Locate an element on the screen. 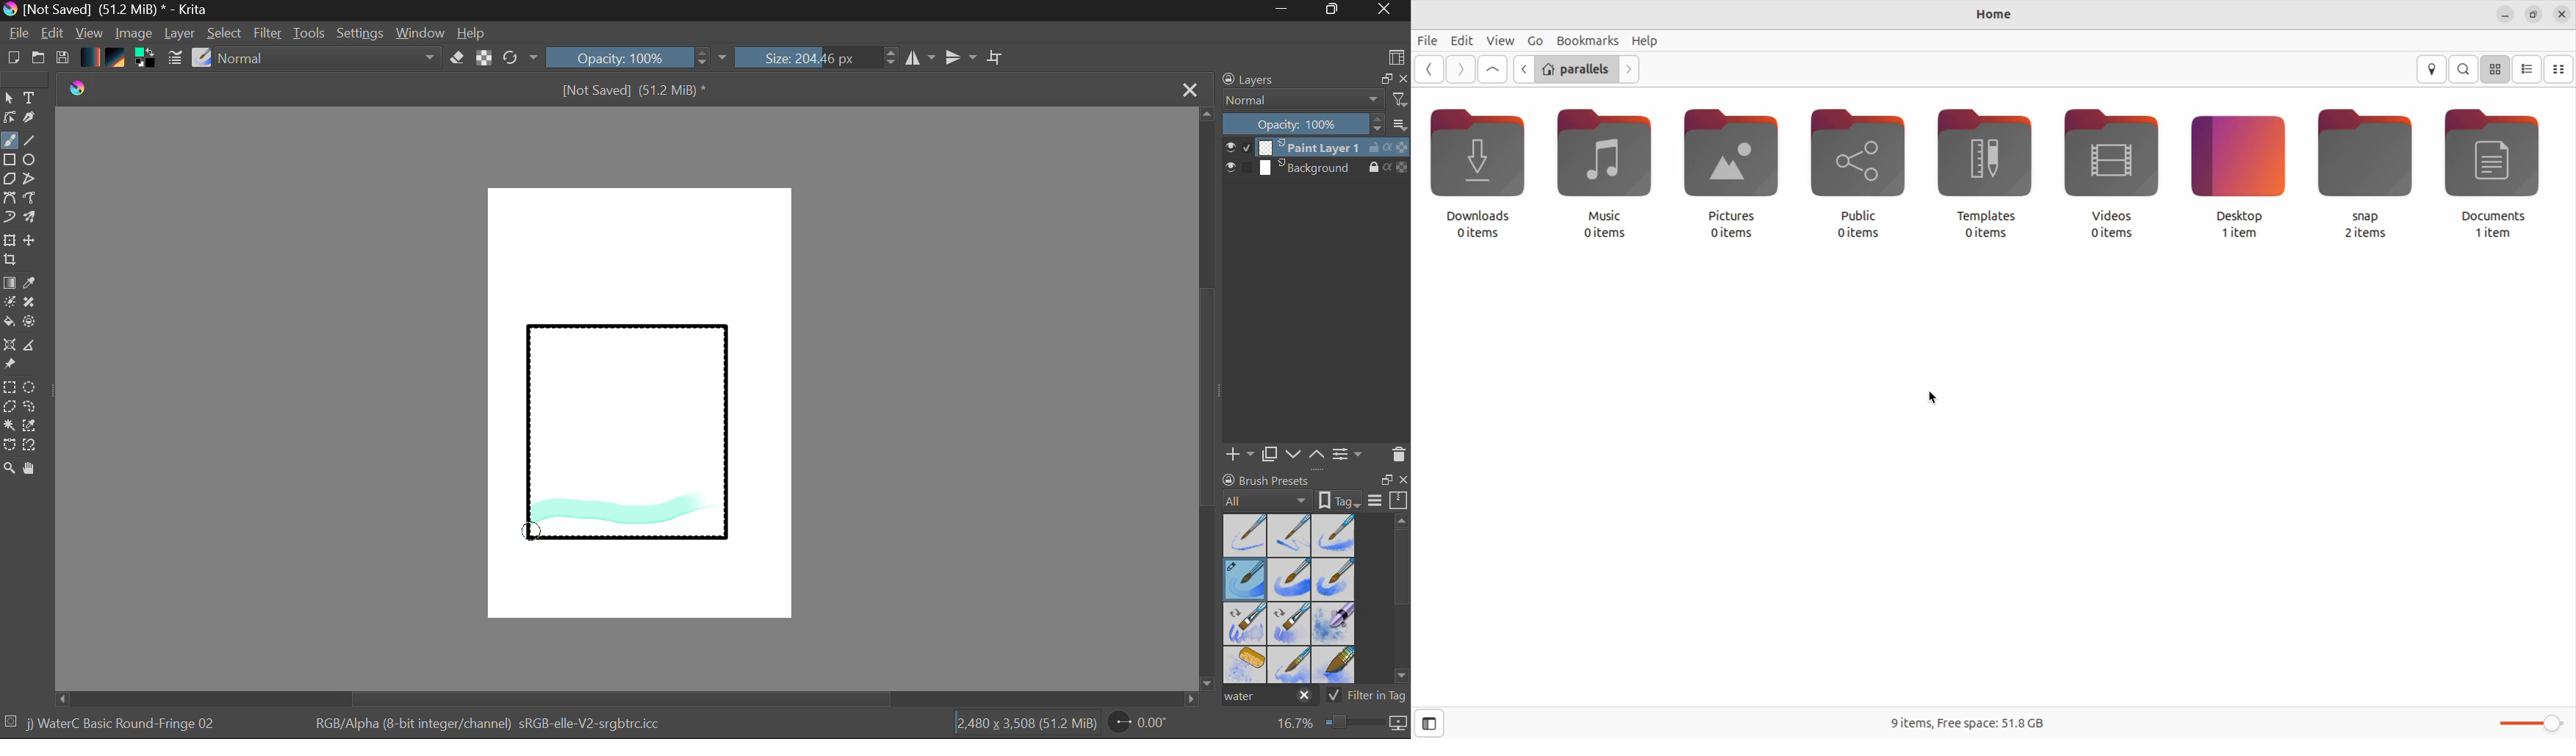  Blending Mode is located at coordinates (1315, 100).